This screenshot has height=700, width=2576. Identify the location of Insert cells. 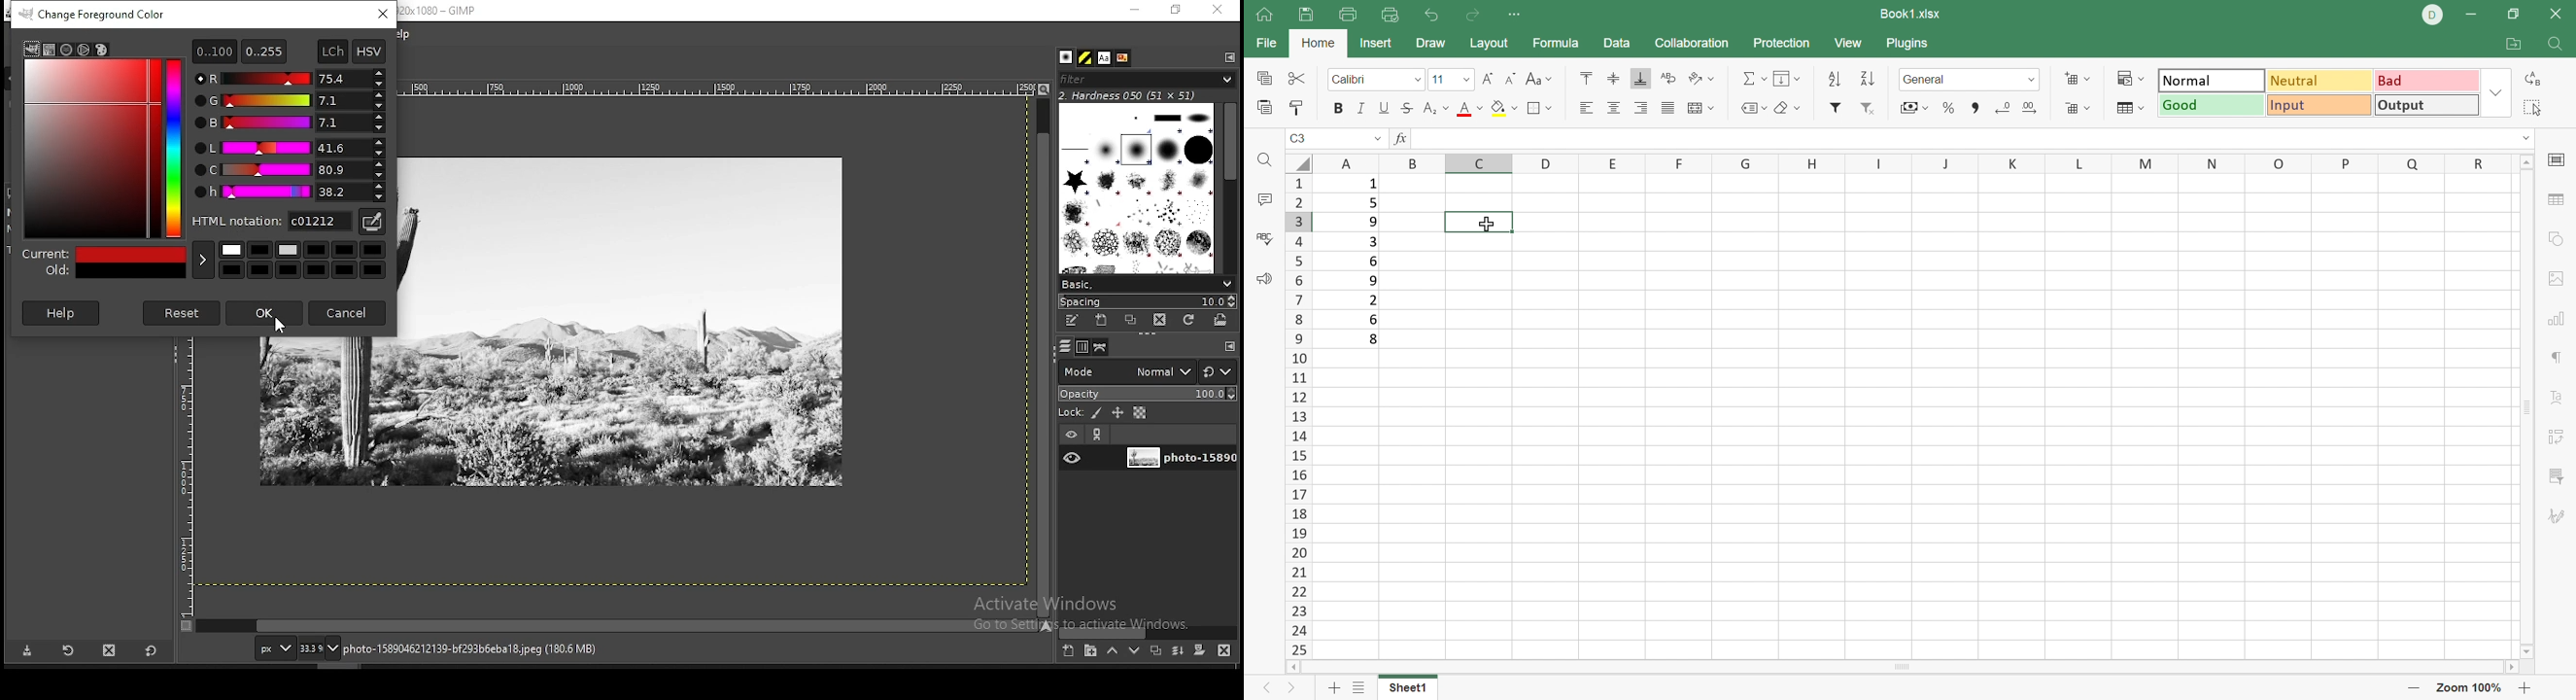
(2079, 79).